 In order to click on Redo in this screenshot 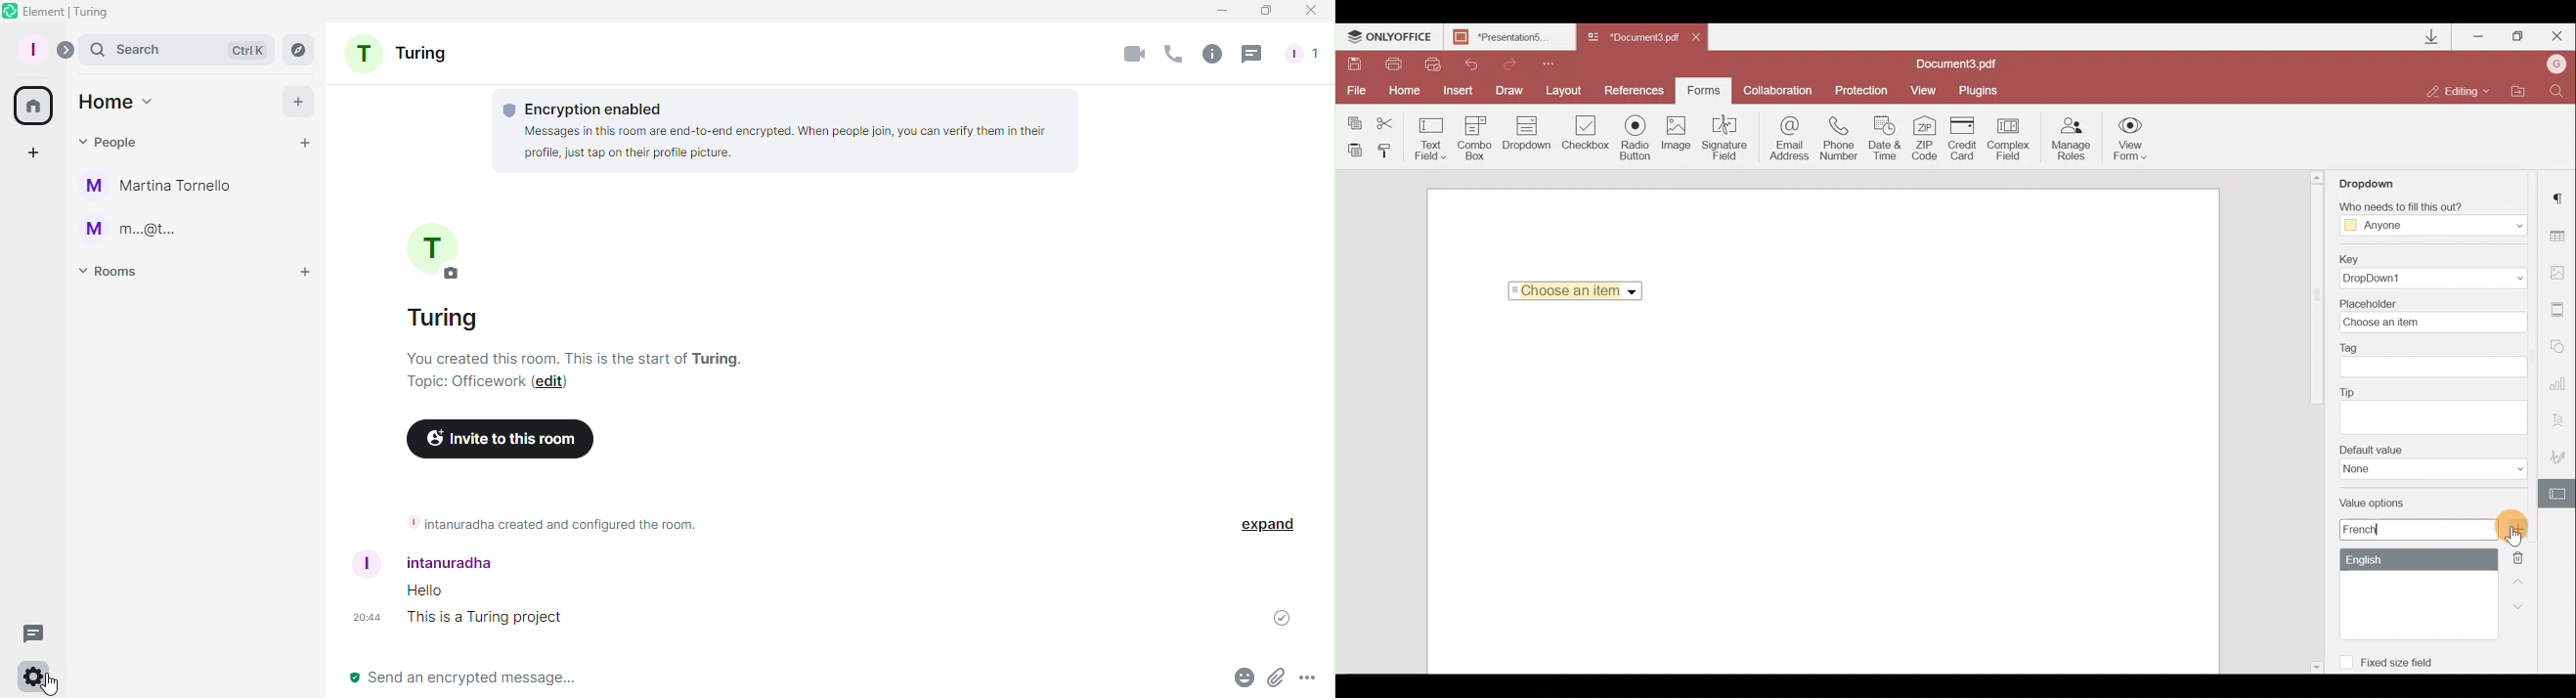, I will do `click(1503, 62)`.